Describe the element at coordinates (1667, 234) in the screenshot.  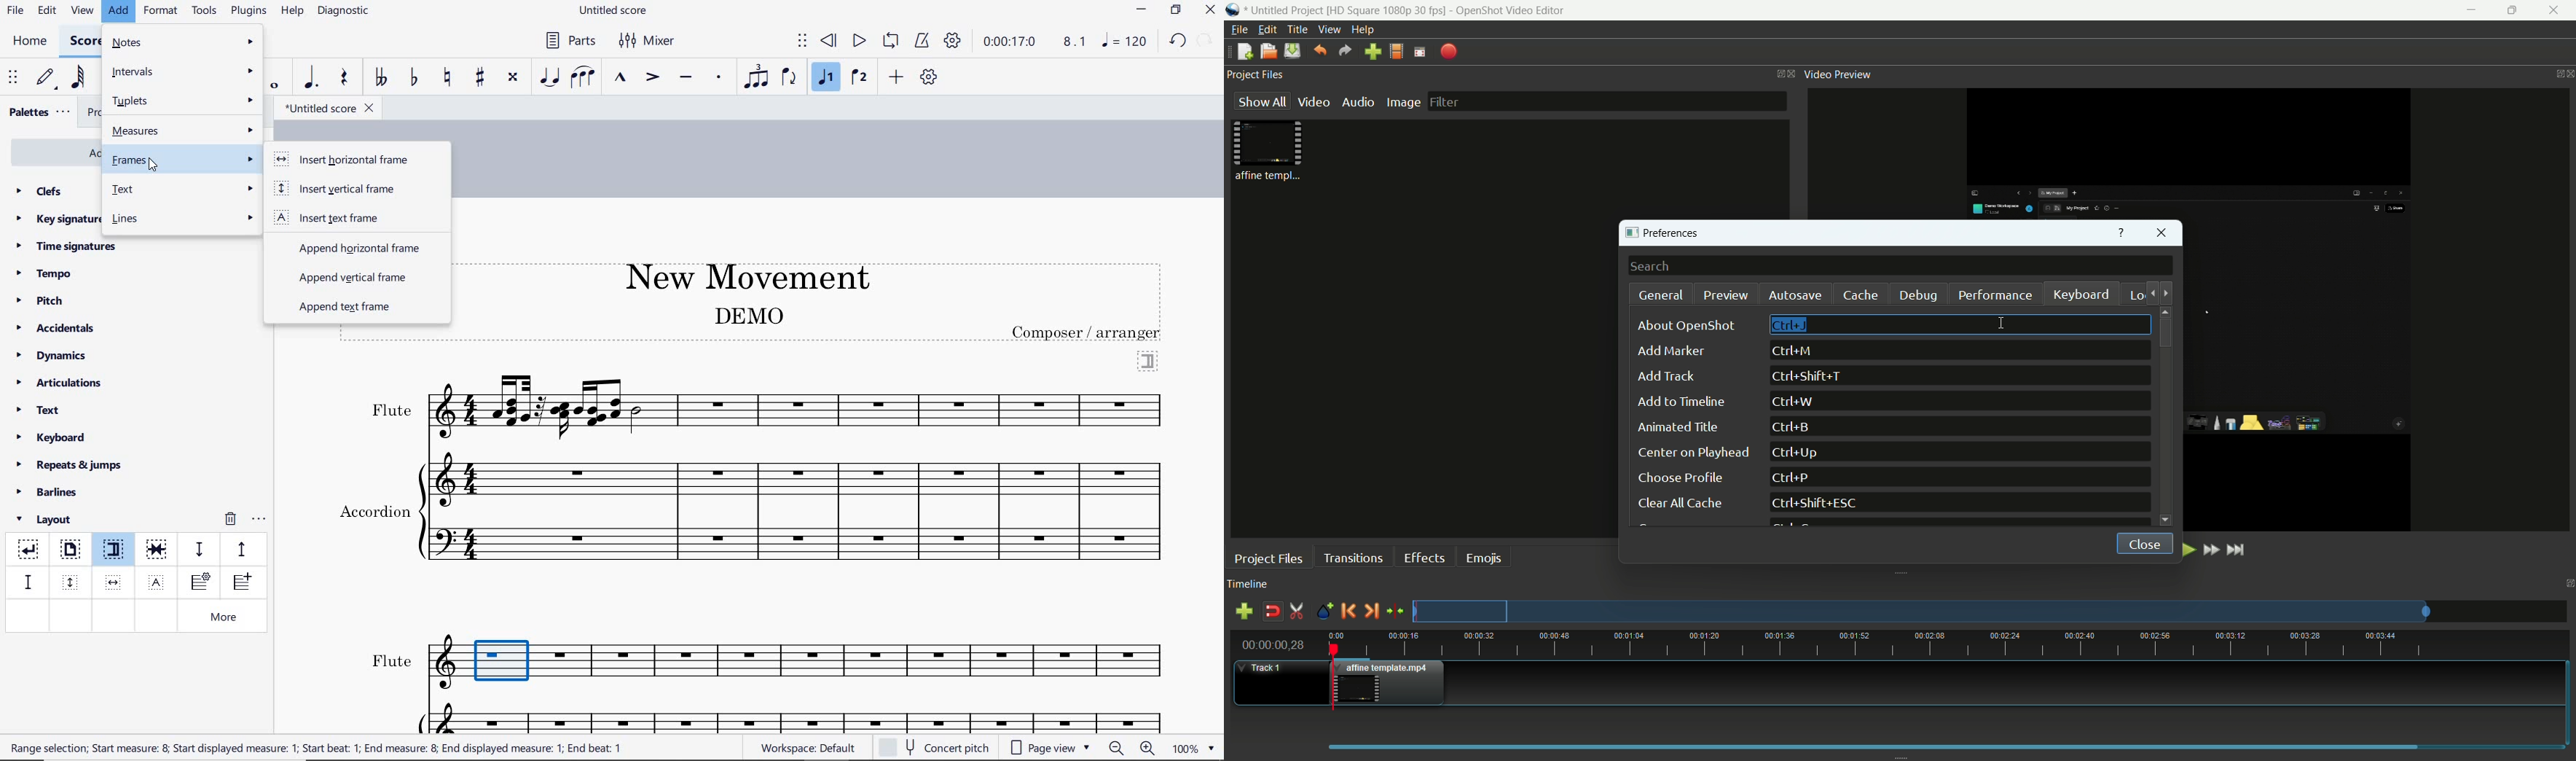
I see `preferences` at that location.